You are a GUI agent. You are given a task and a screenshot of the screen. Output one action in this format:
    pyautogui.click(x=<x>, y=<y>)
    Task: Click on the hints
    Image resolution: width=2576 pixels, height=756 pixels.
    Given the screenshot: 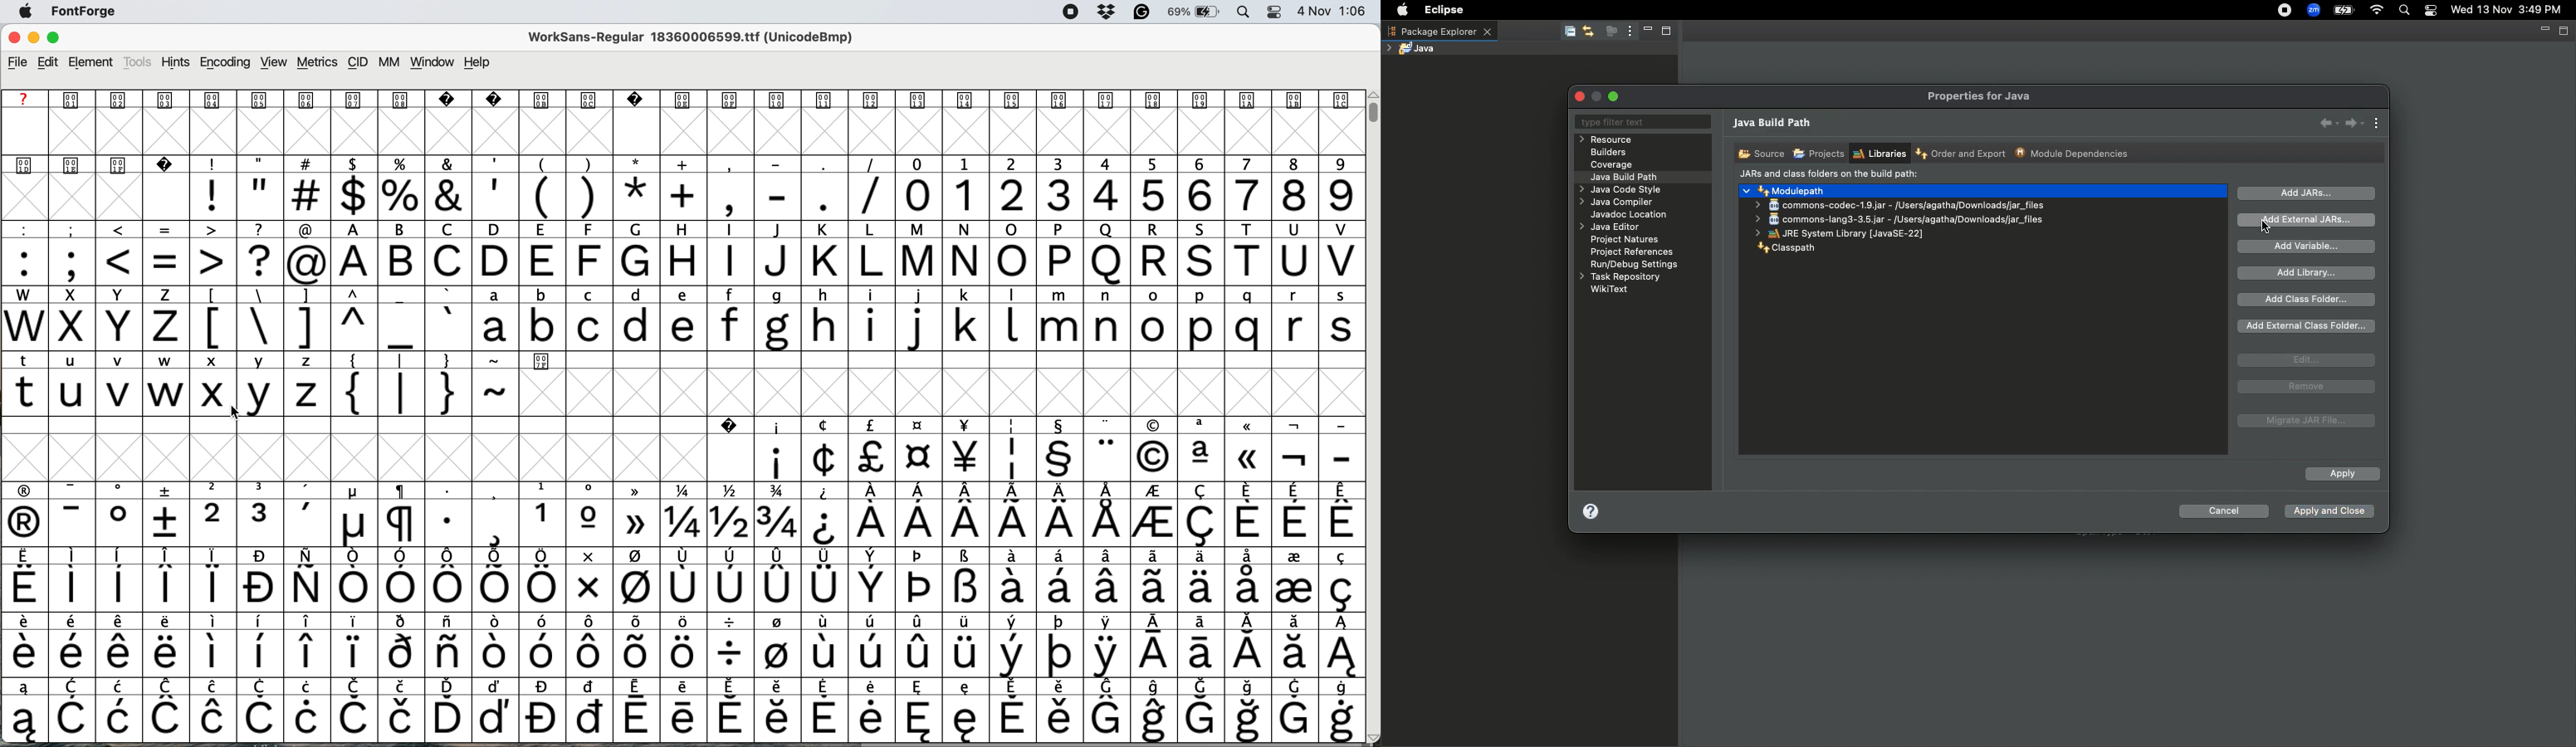 What is the action you would take?
    pyautogui.click(x=176, y=63)
    